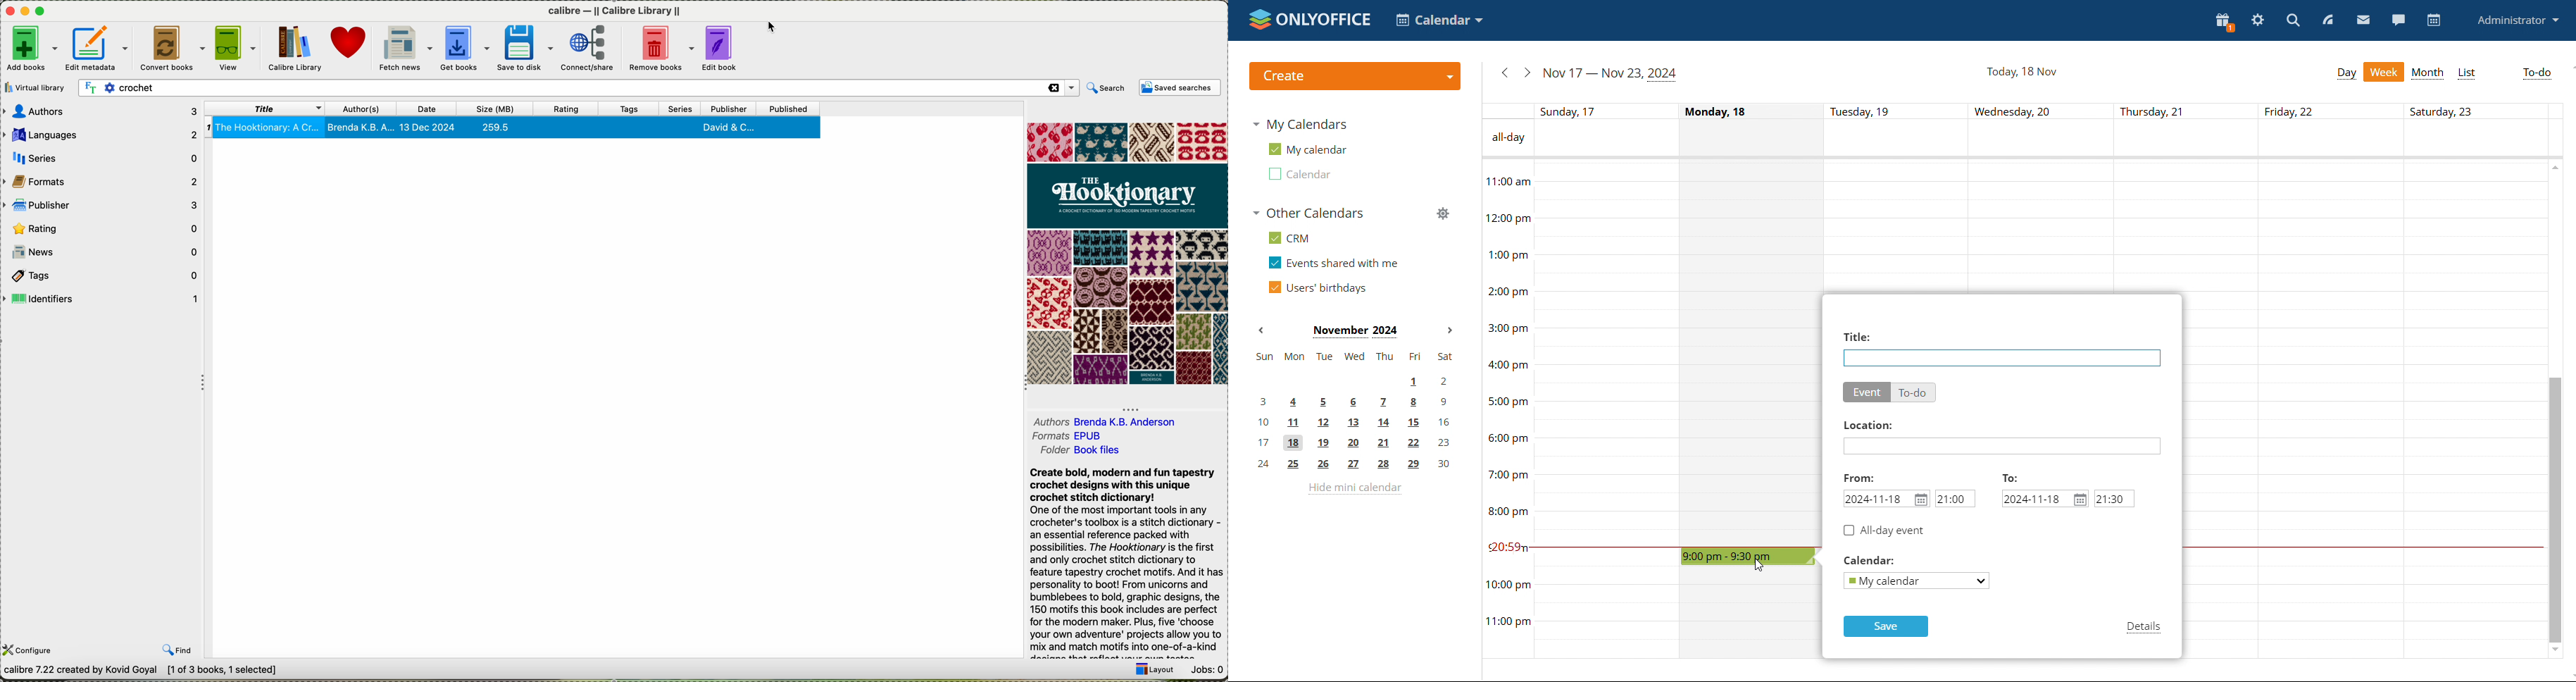  What do you see at coordinates (102, 251) in the screenshot?
I see `news` at bounding box center [102, 251].